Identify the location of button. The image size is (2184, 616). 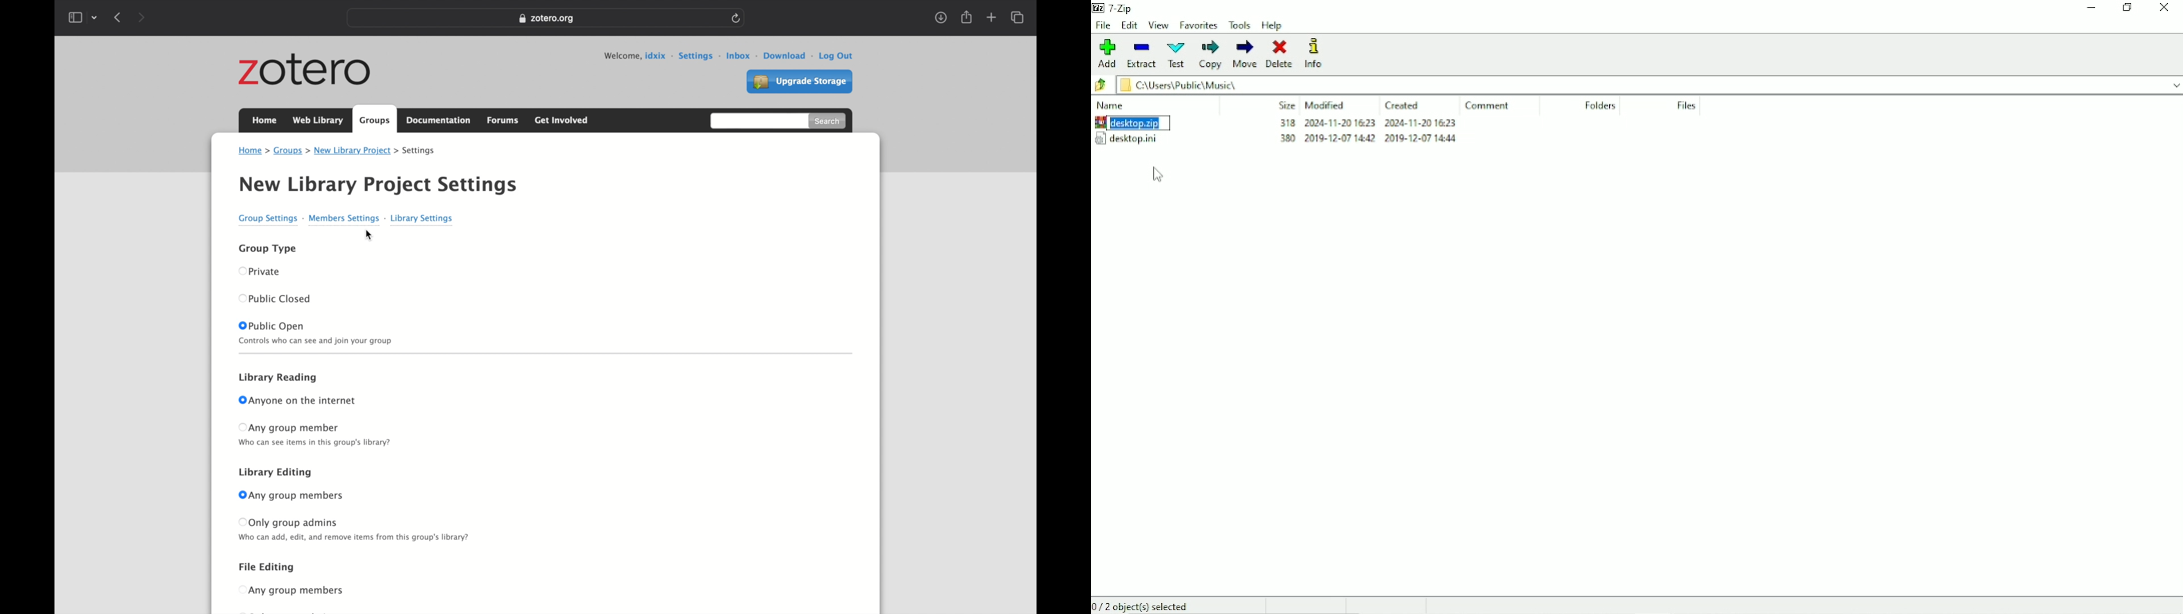
(242, 427).